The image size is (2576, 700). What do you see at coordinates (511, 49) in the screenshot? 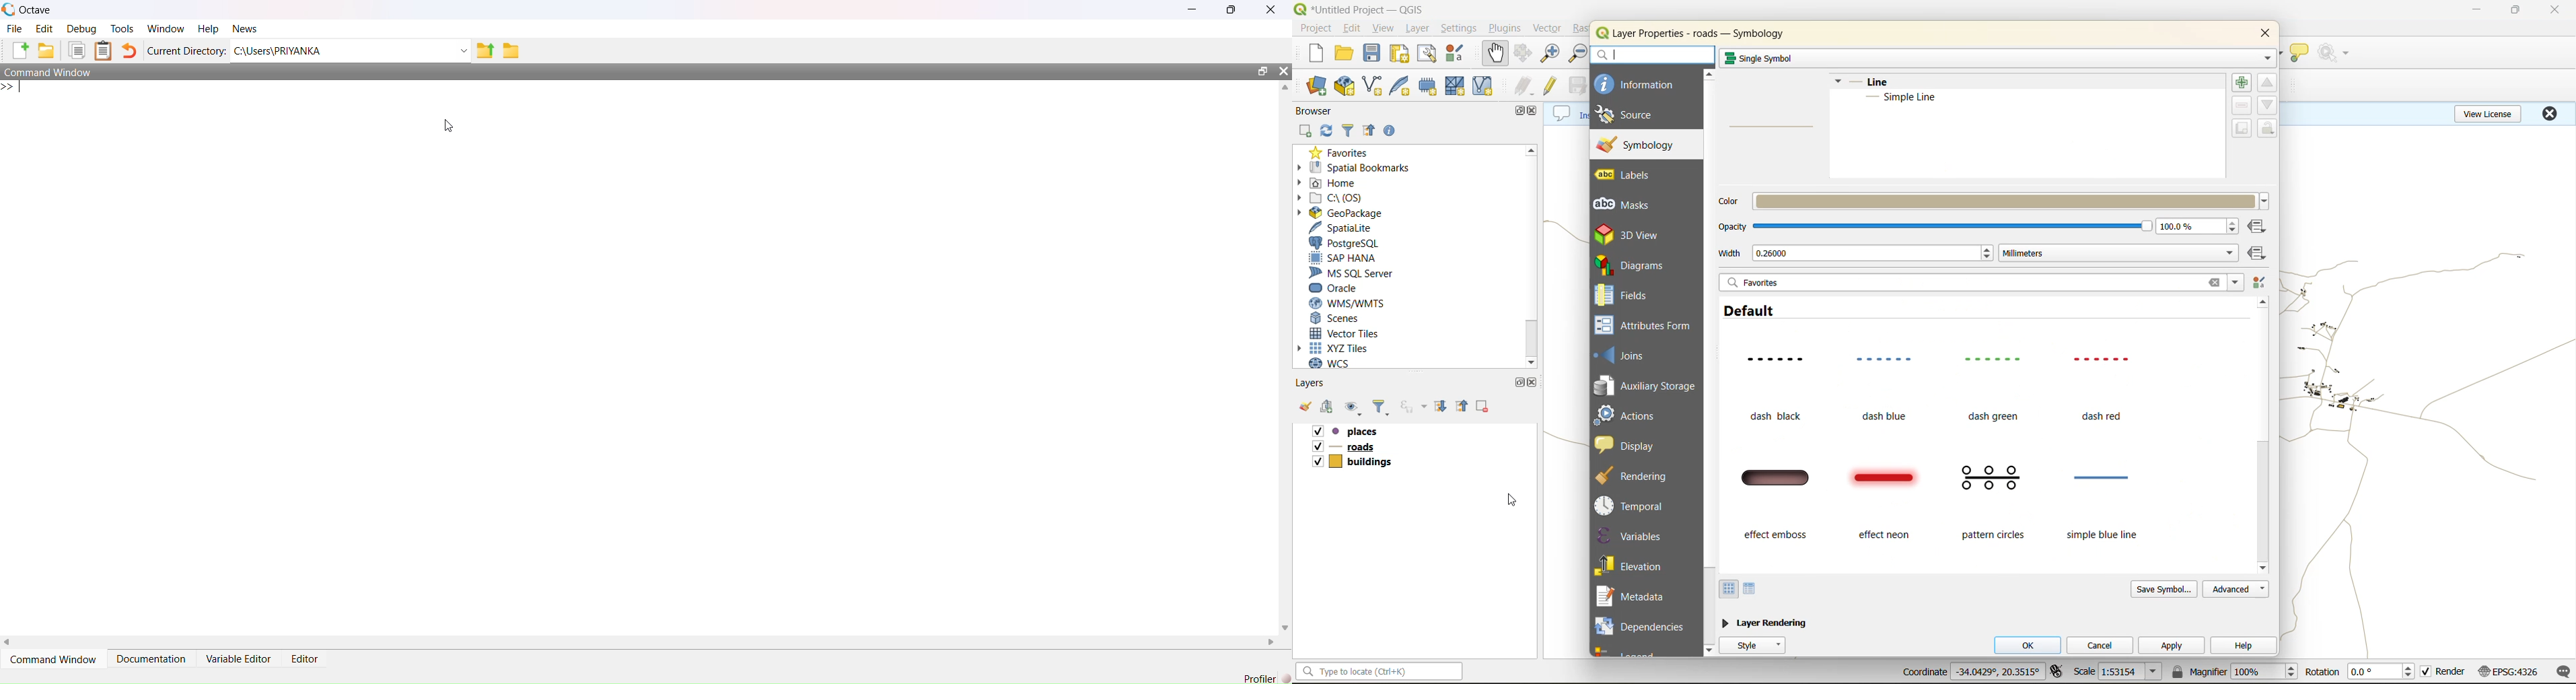
I see `Browse directories` at bounding box center [511, 49].